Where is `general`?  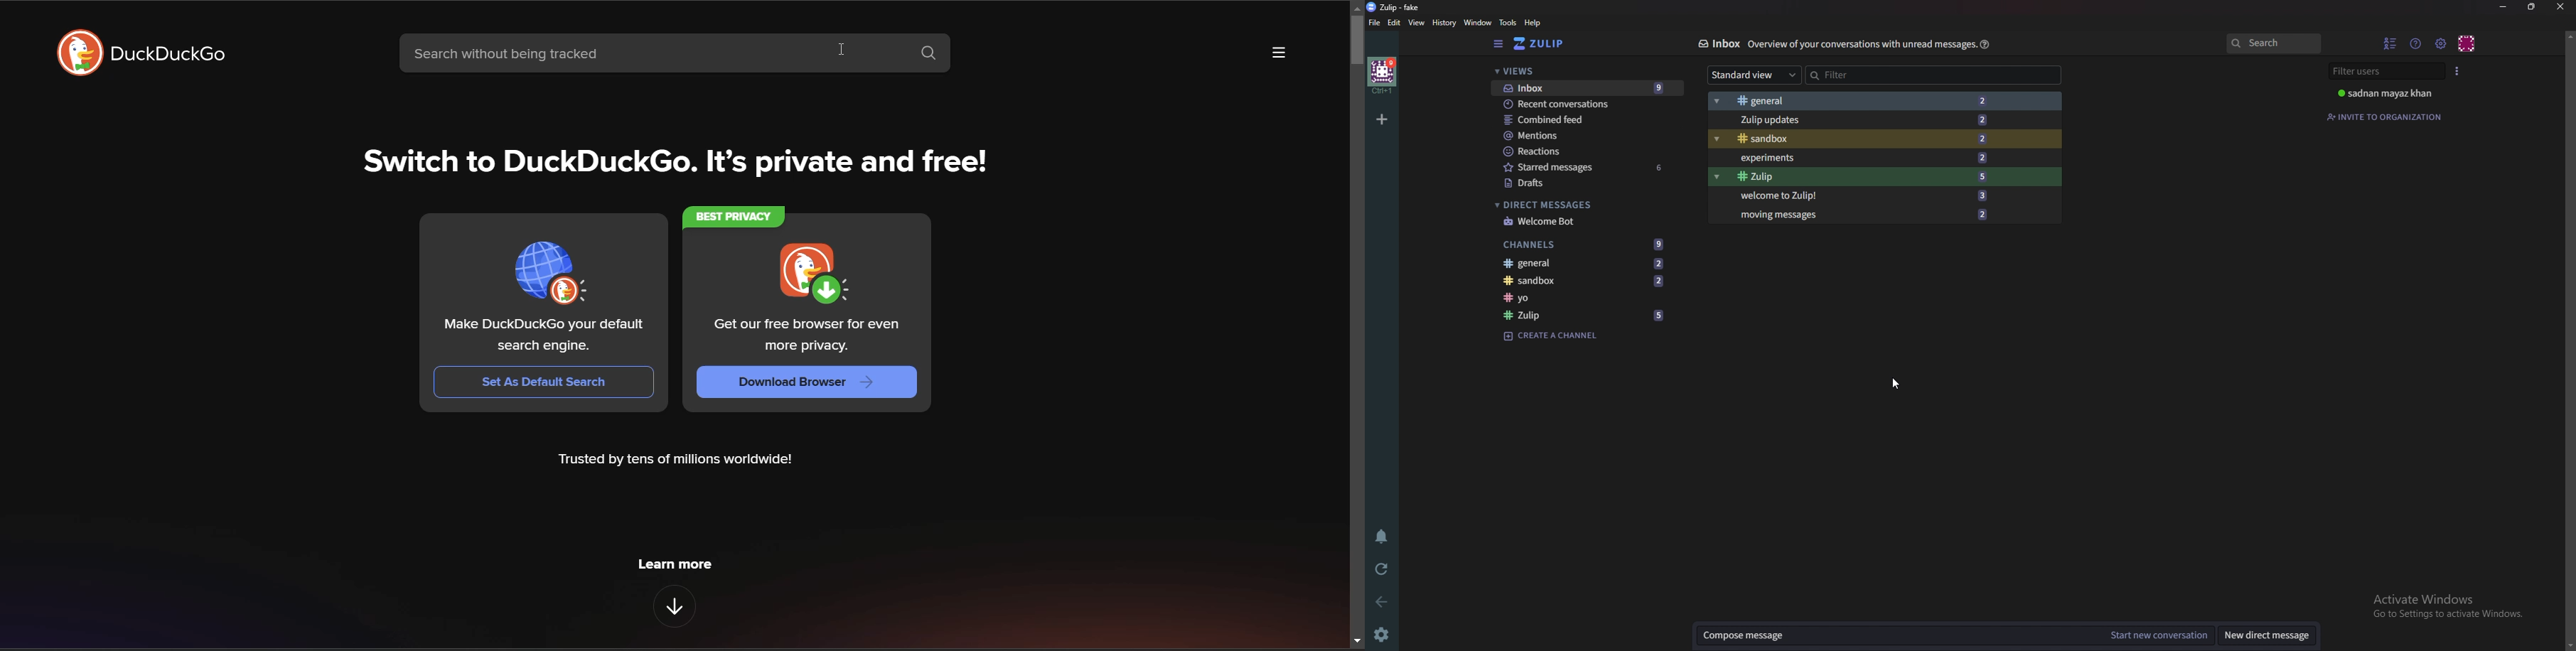 general is located at coordinates (1589, 262).